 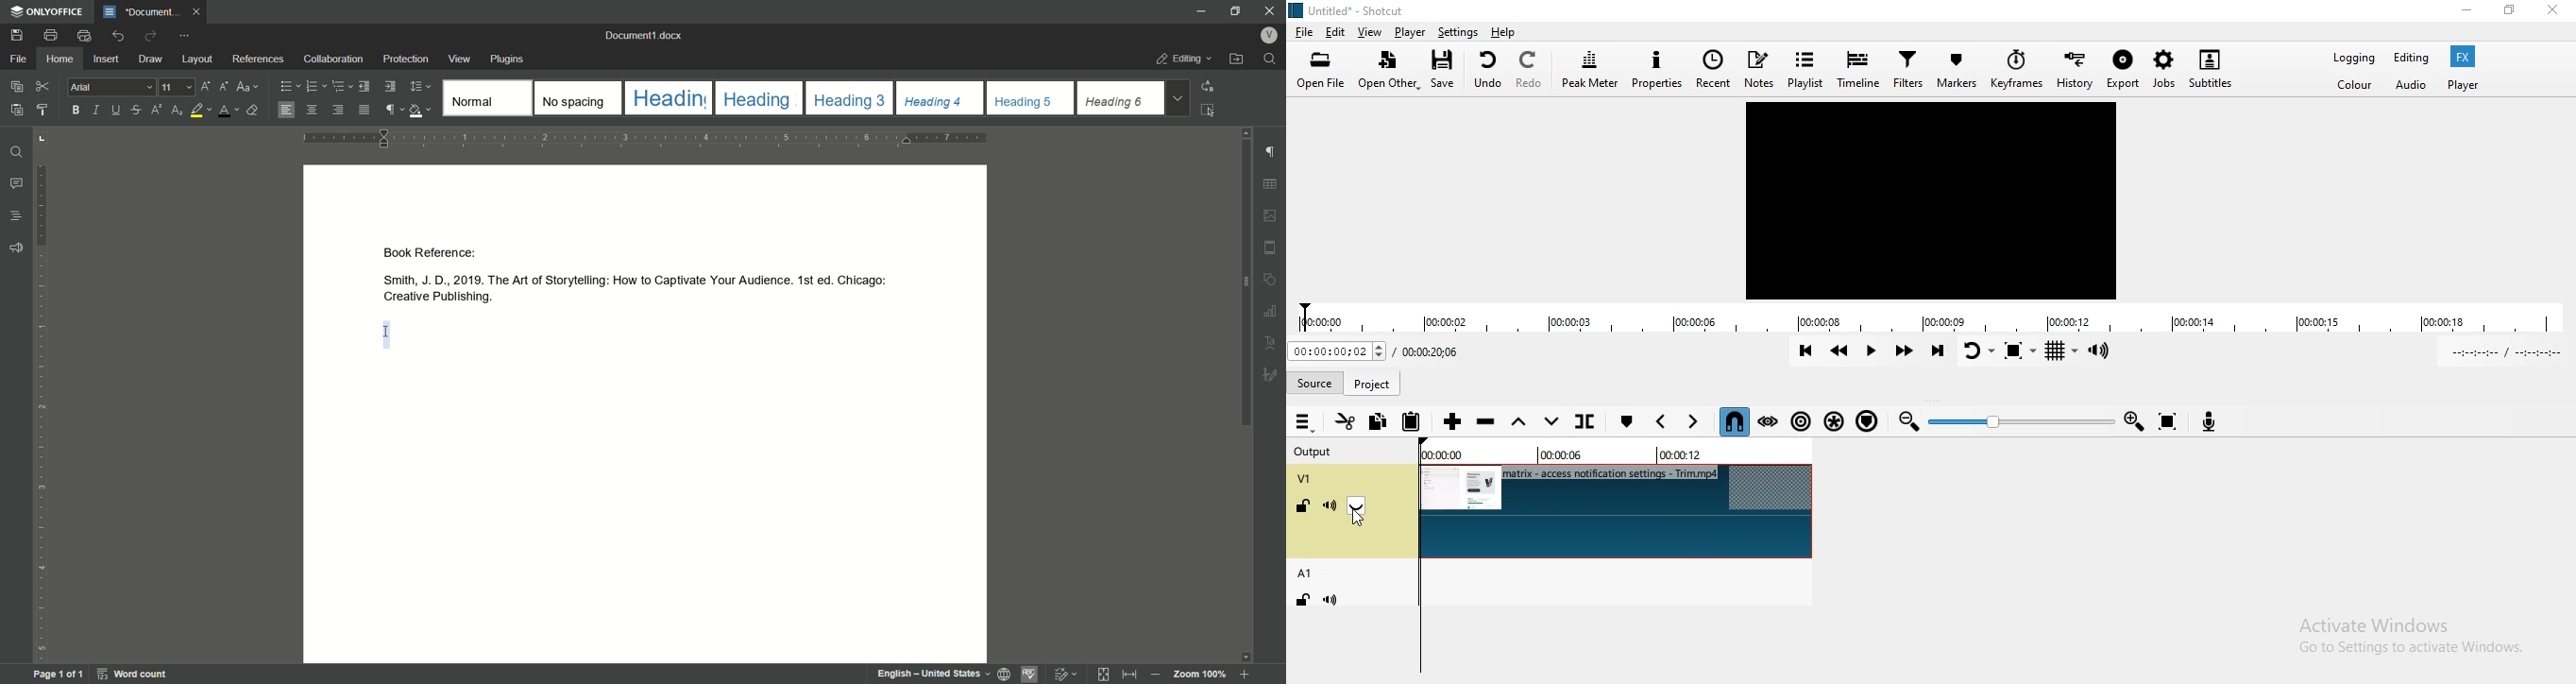 I want to click on highlight color, so click(x=200, y=111).